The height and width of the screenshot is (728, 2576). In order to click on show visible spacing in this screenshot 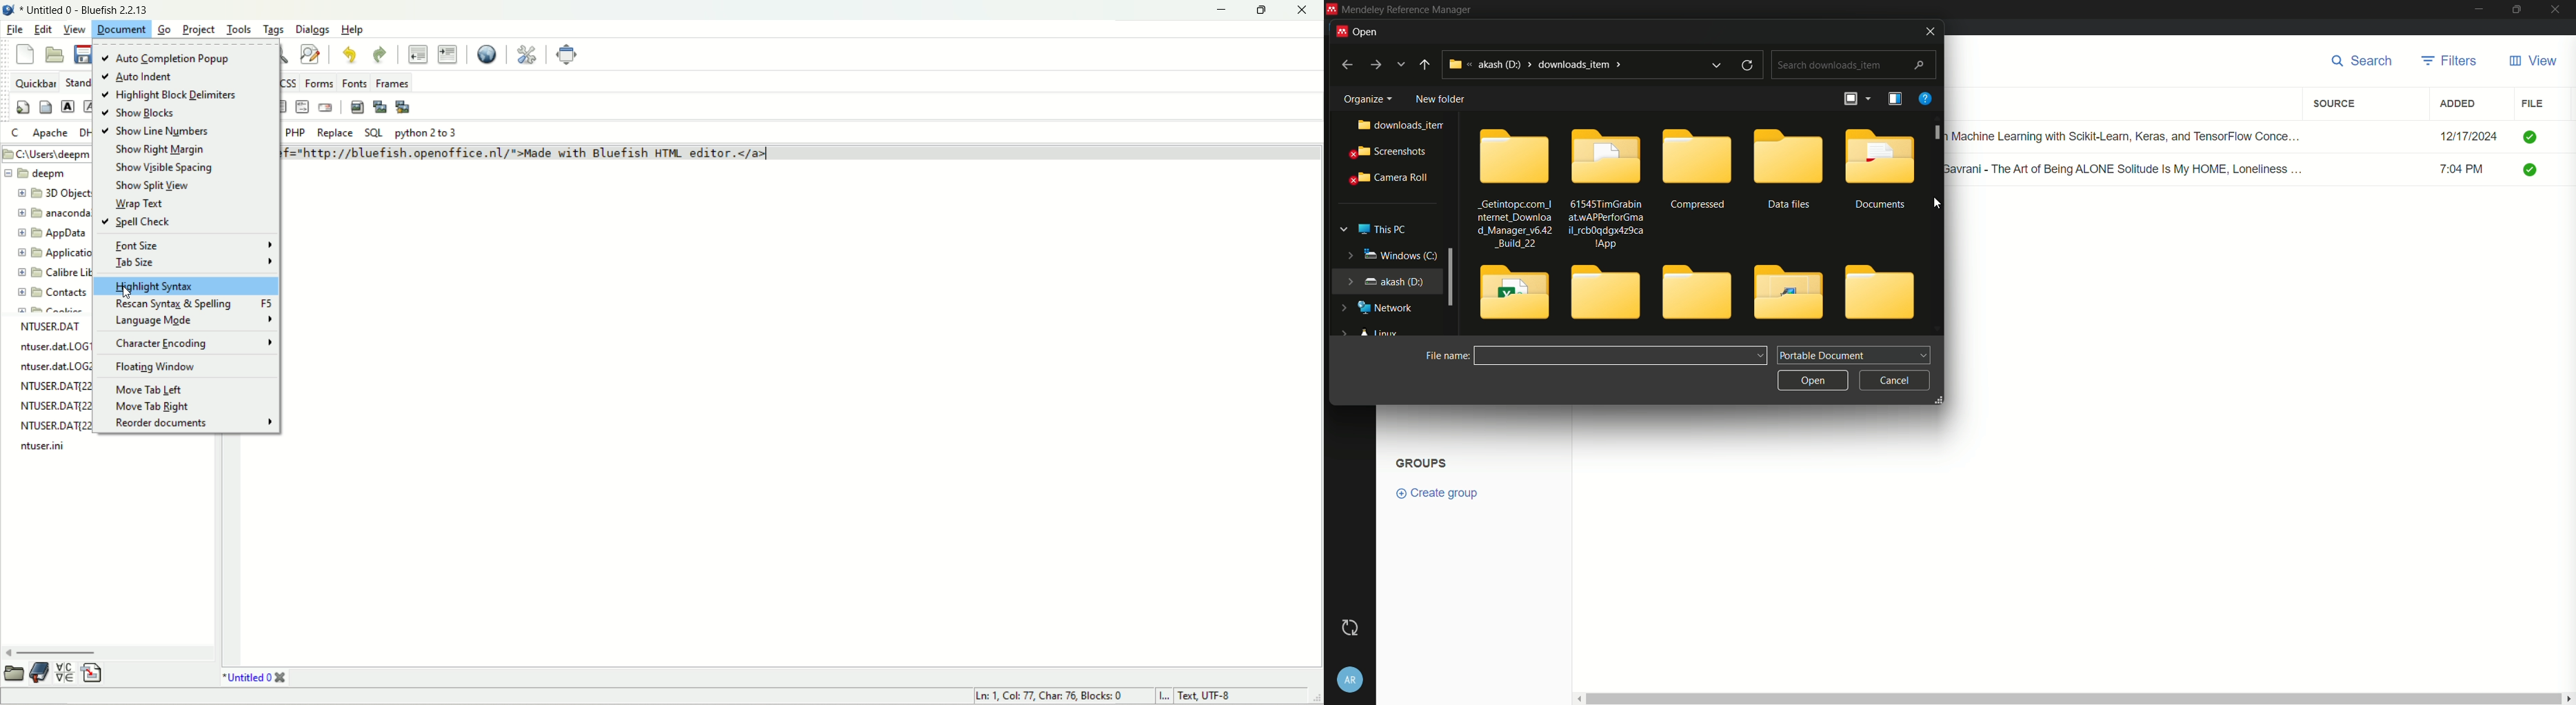, I will do `click(168, 168)`.